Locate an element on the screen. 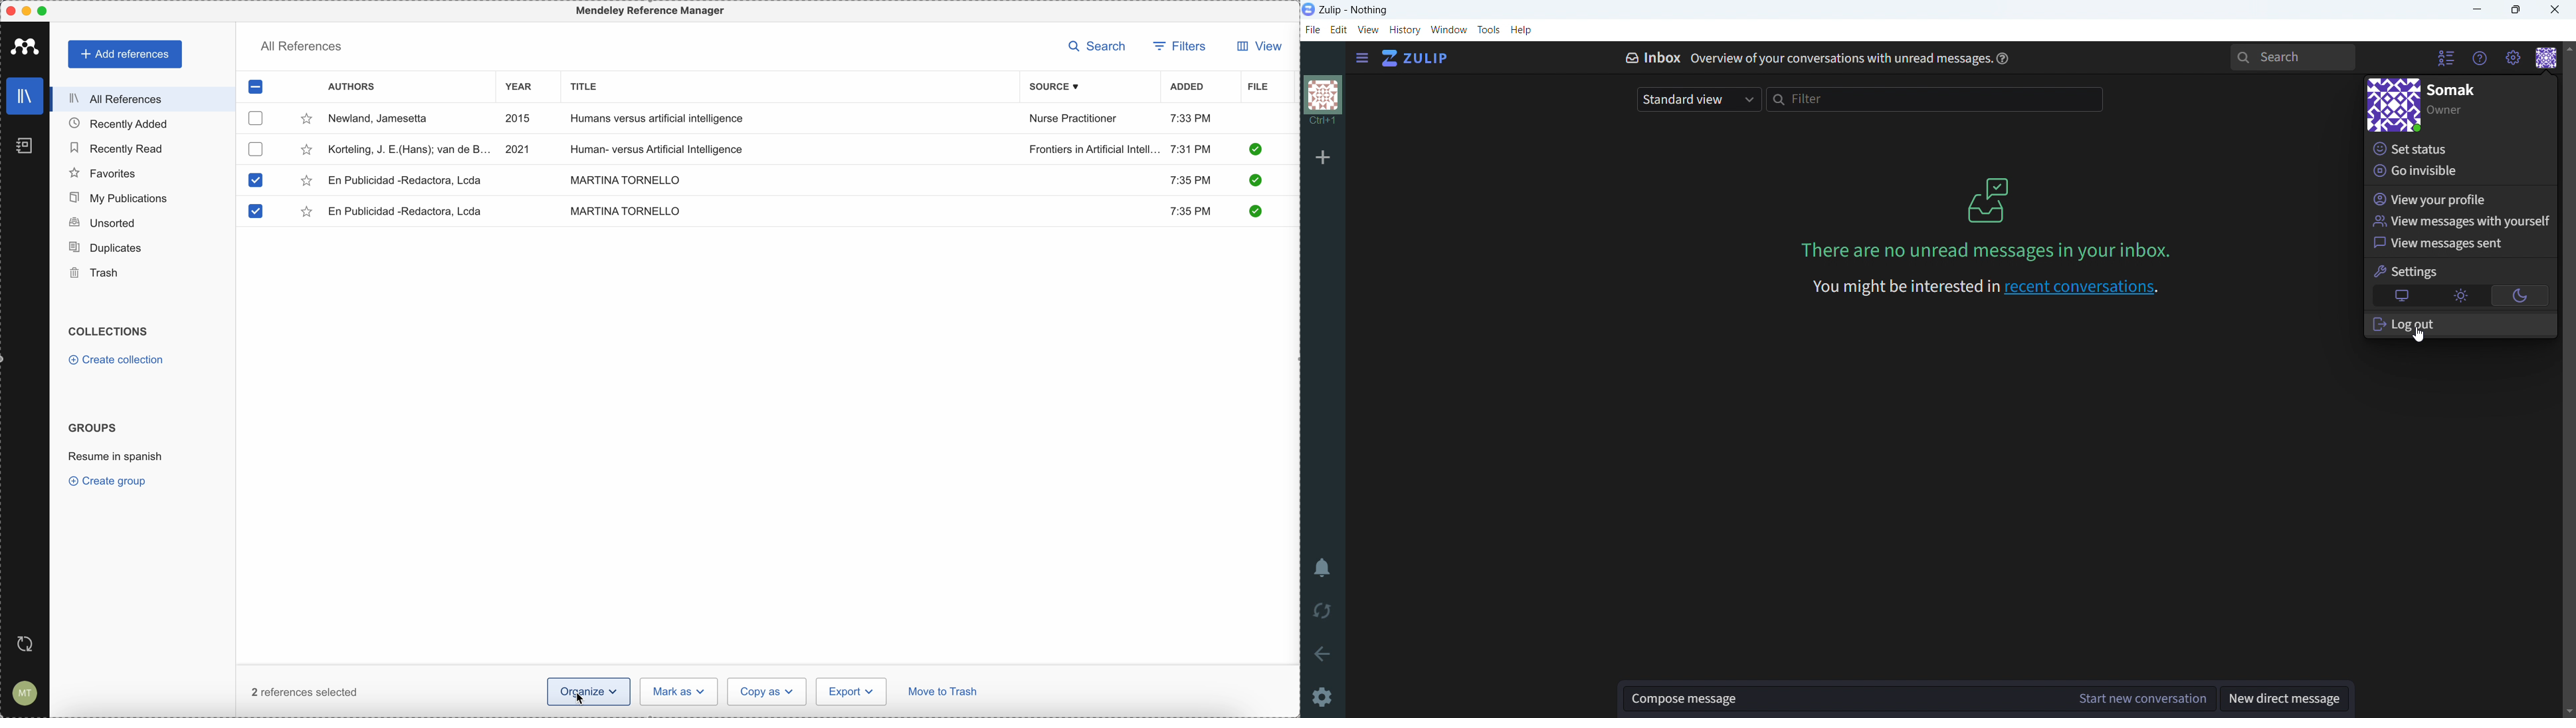  source is located at coordinates (1062, 86).